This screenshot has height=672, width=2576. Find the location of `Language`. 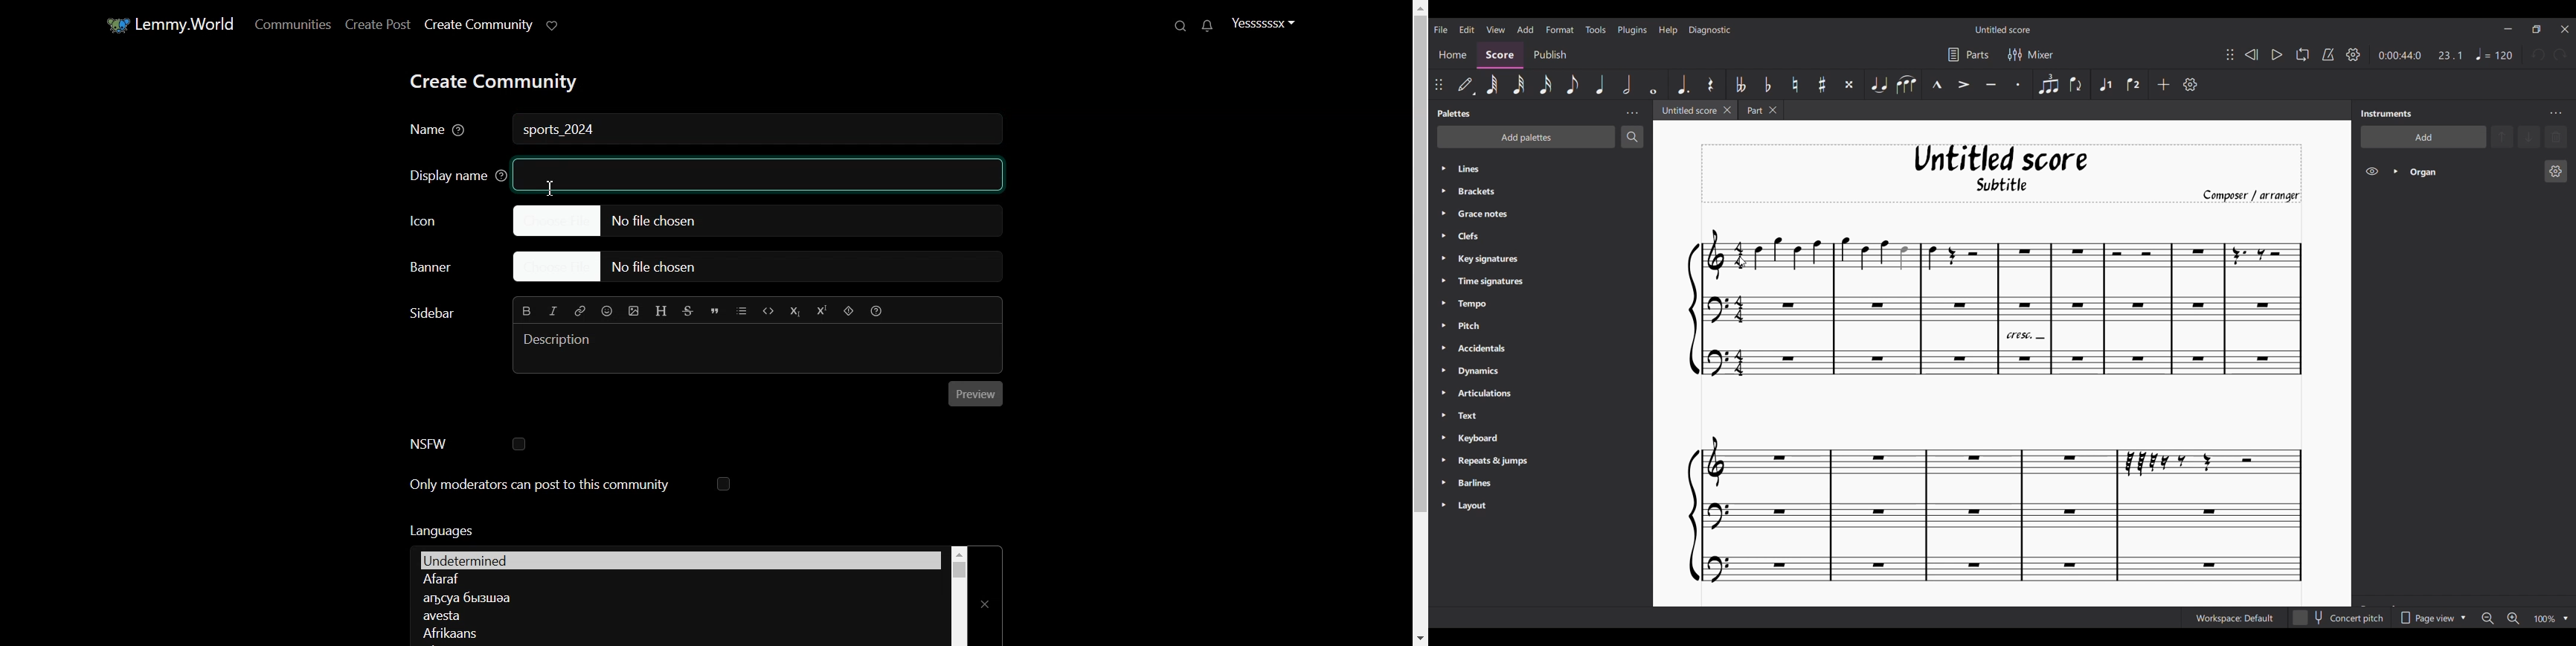

Language is located at coordinates (678, 615).